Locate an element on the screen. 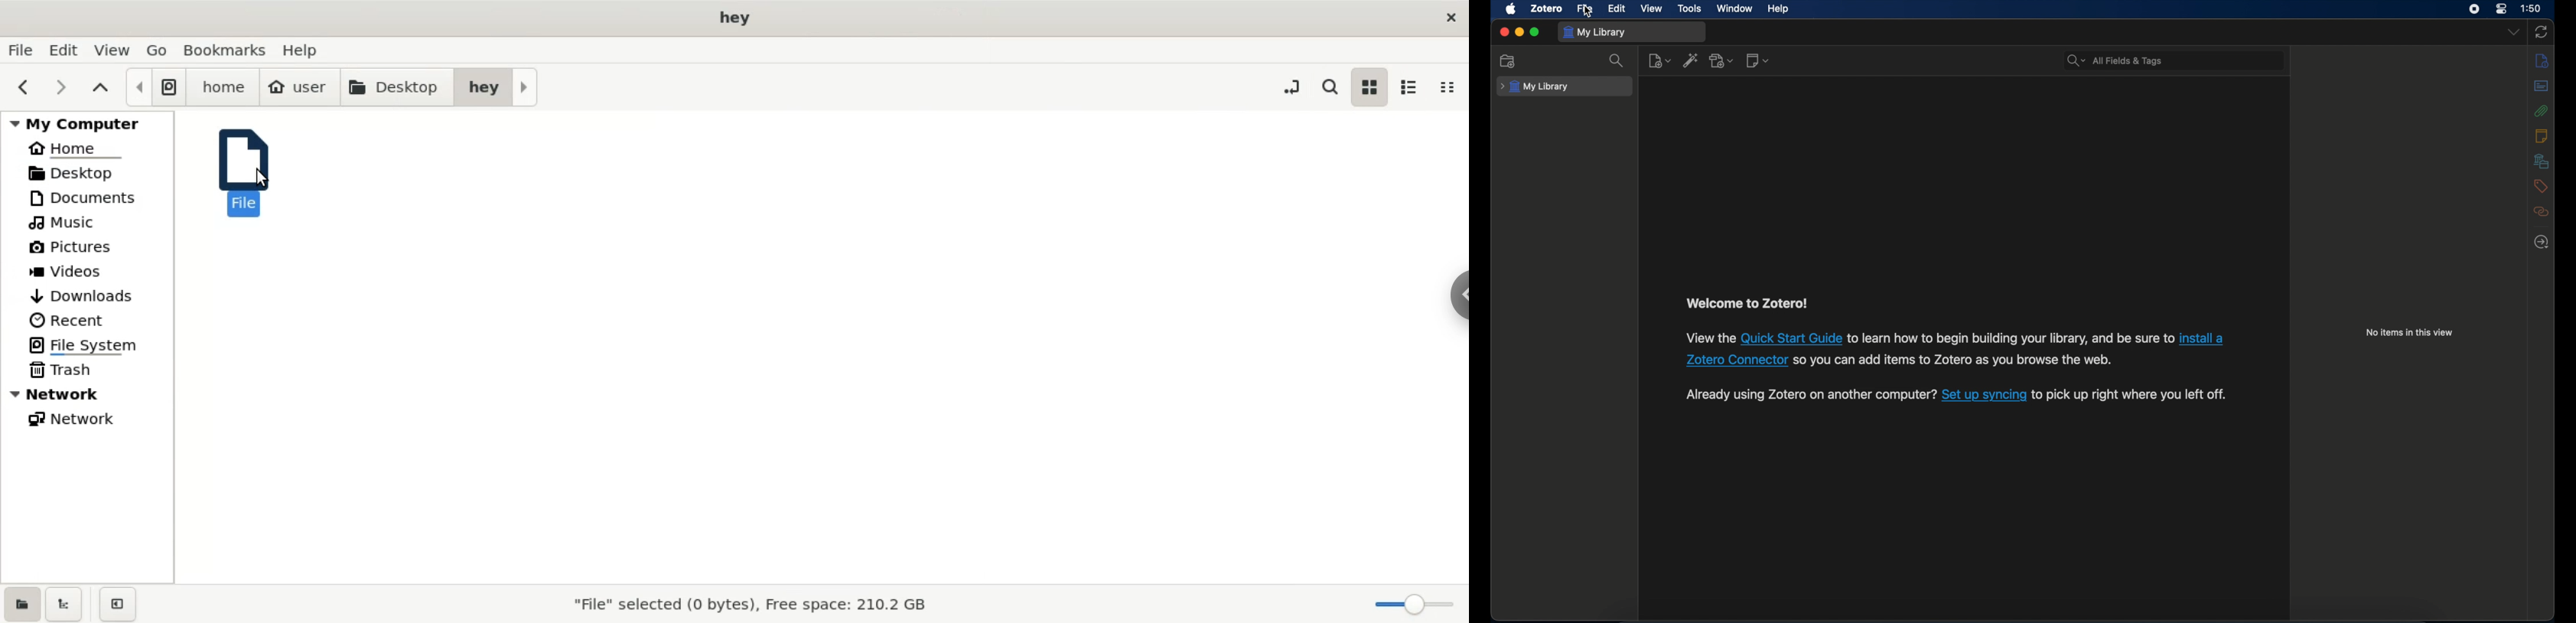 Image resolution: width=2576 pixels, height=644 pixels. libraries is located at coordinates (2541, 161).